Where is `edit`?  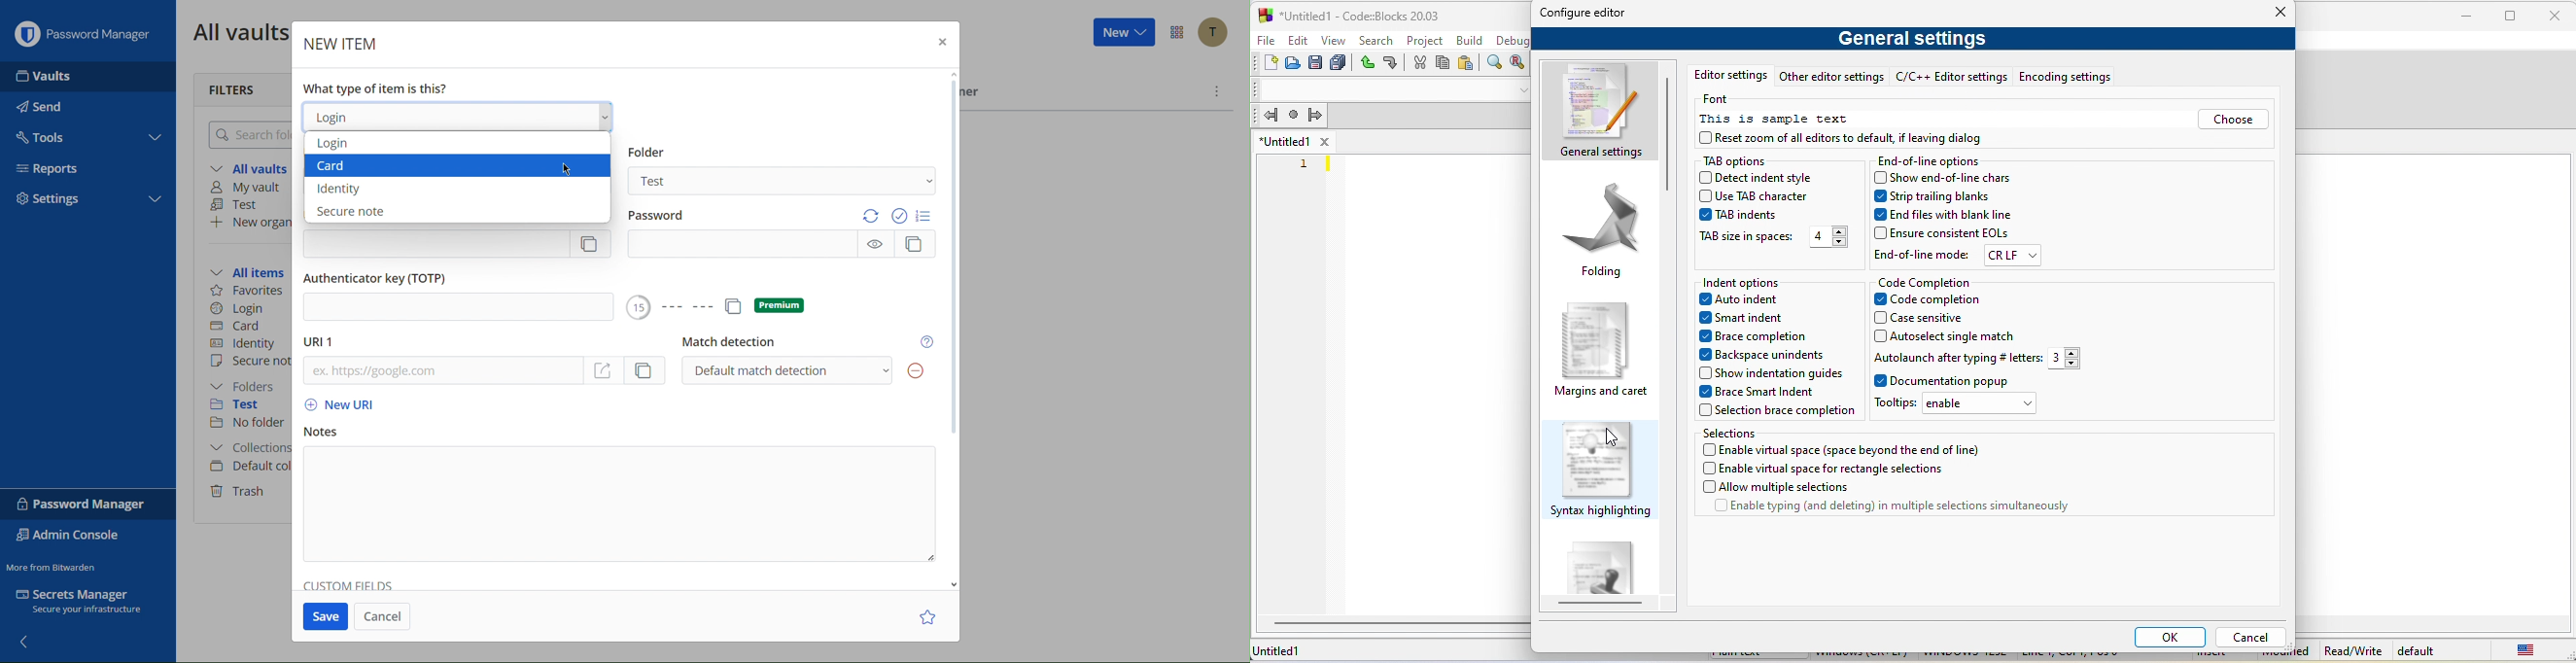
edit is located at coordinates (1296, 40).